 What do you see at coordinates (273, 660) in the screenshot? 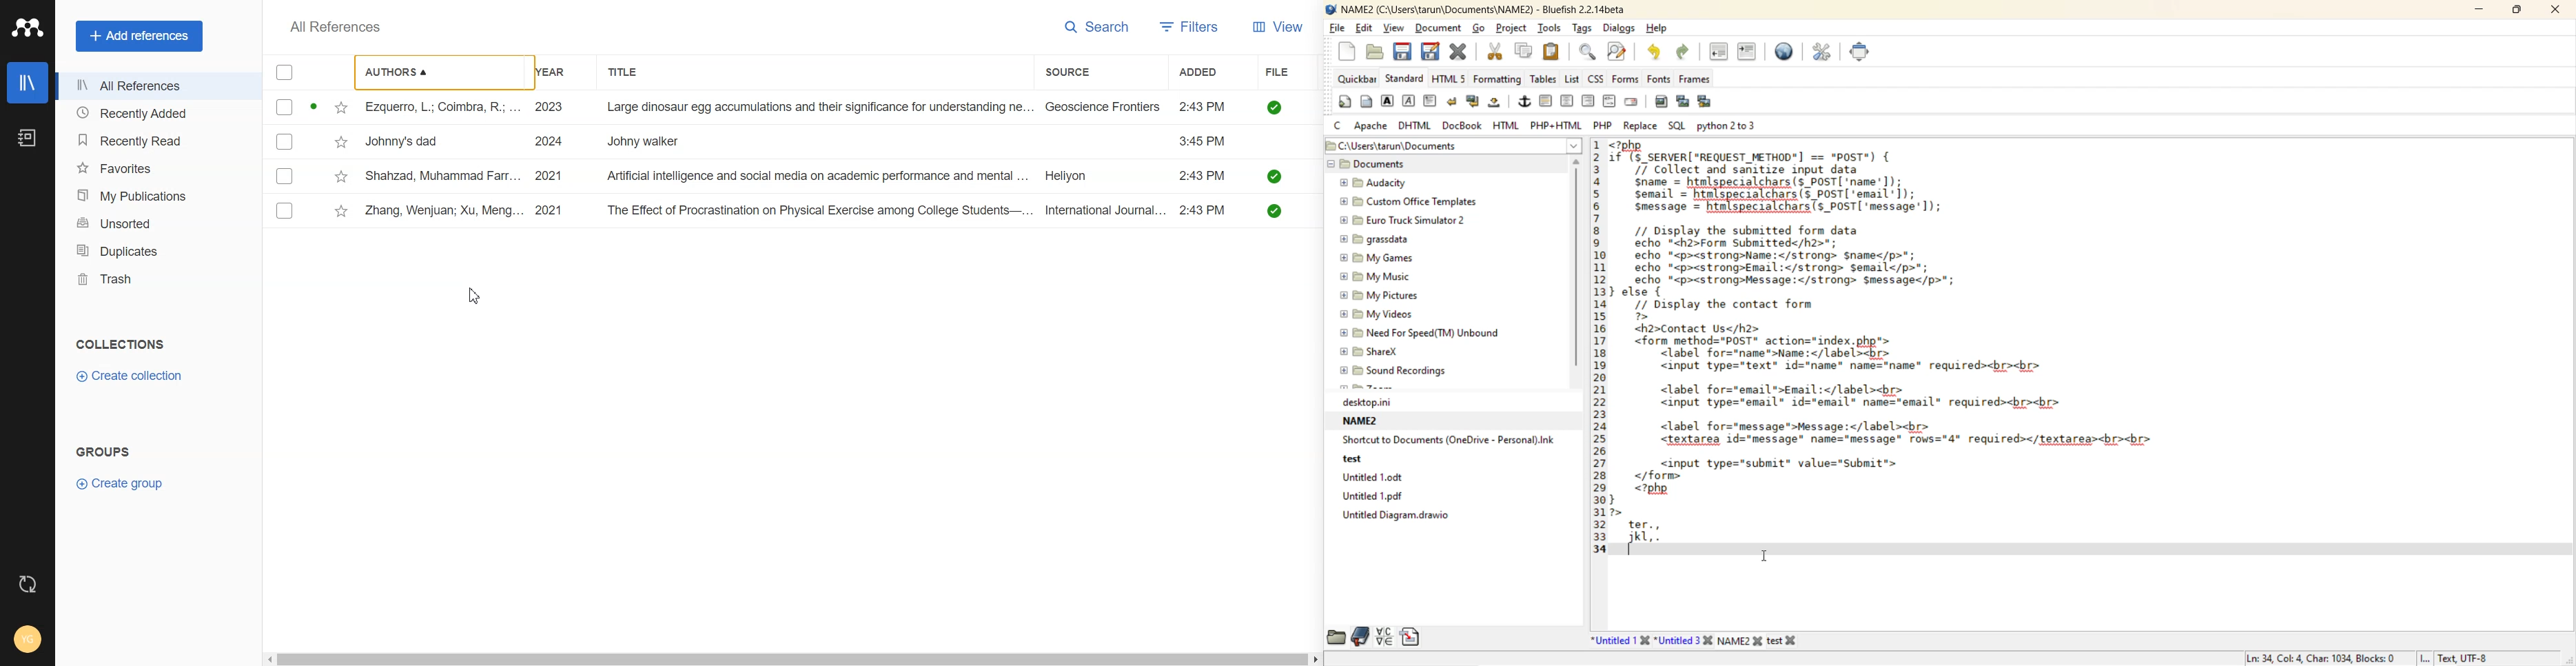
I see `Scroll left` at bounding box center [273, 660].